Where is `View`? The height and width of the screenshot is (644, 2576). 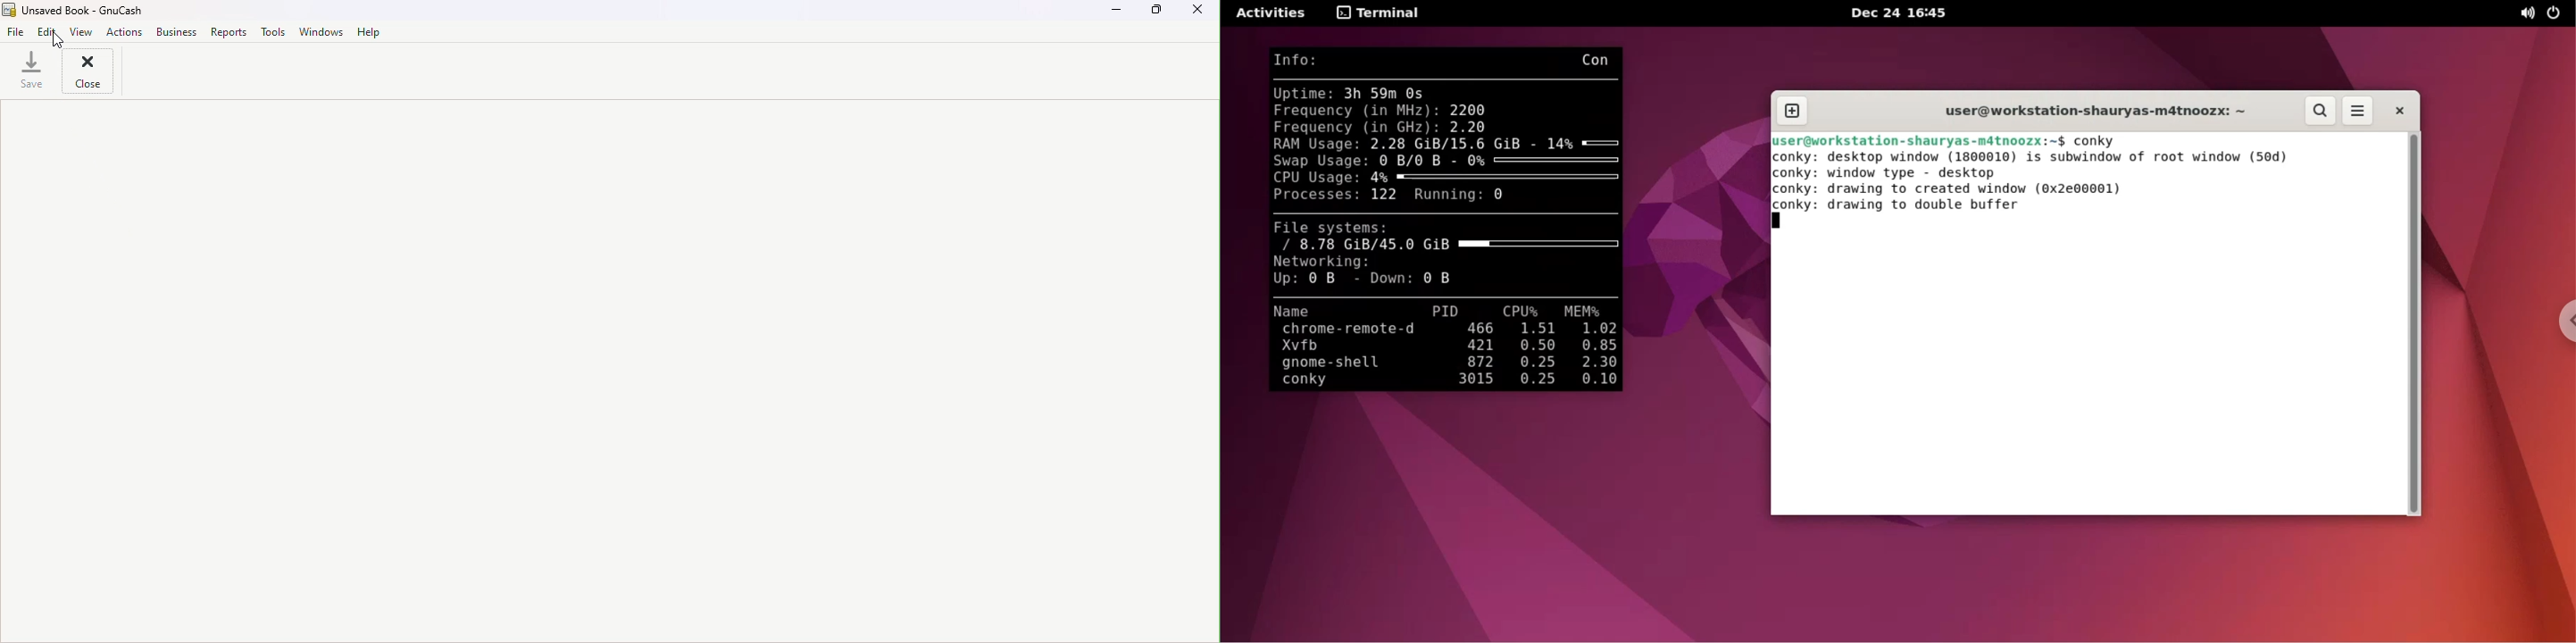 View is located at coordinates (83, 32).